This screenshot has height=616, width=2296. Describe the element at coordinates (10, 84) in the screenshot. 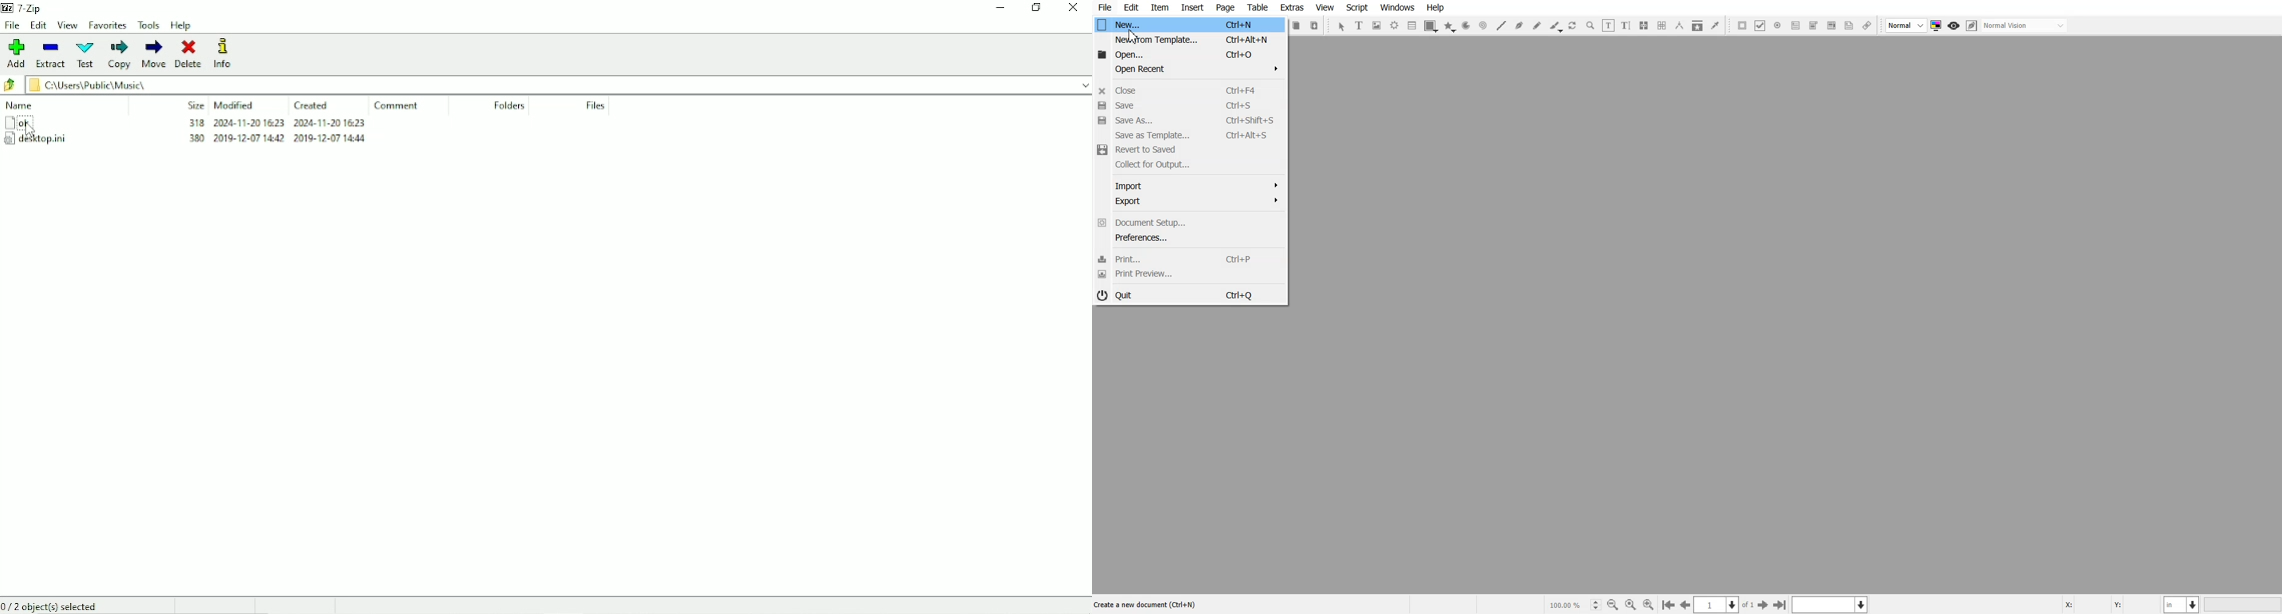

I see `Back` at that location.